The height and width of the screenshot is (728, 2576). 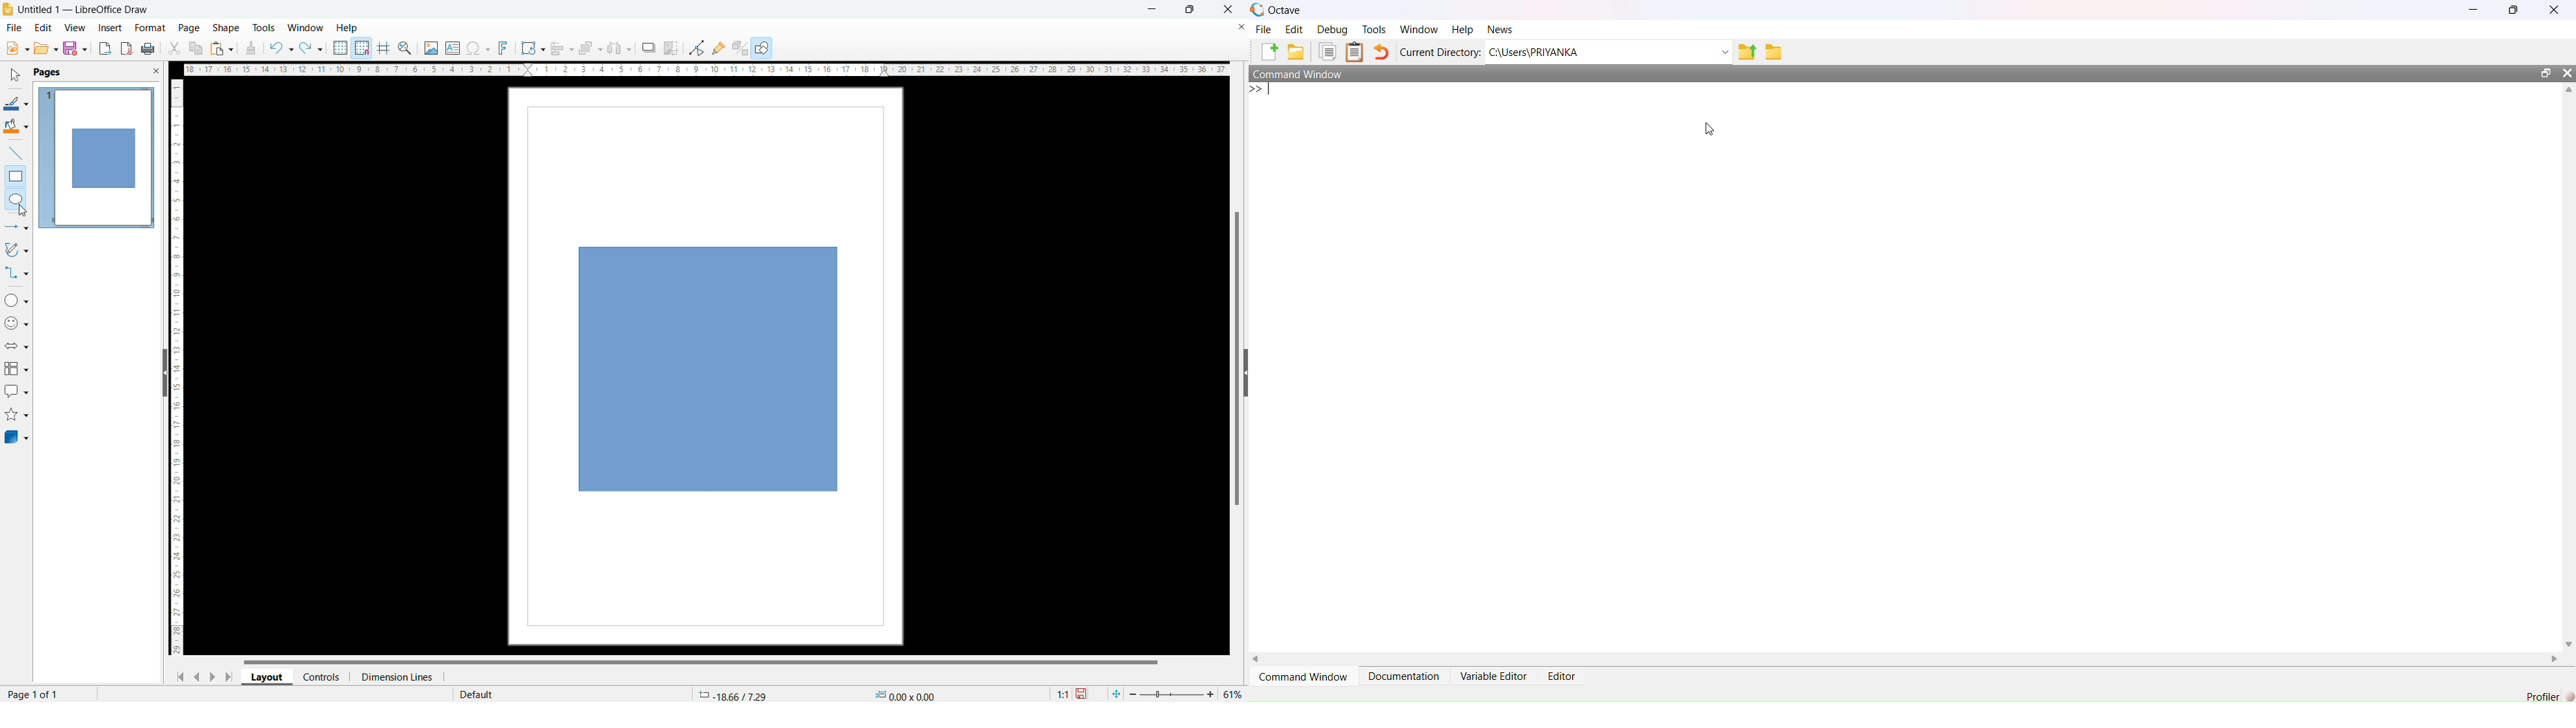 I want to click on vertical ruler, so click(x=177, y=367).